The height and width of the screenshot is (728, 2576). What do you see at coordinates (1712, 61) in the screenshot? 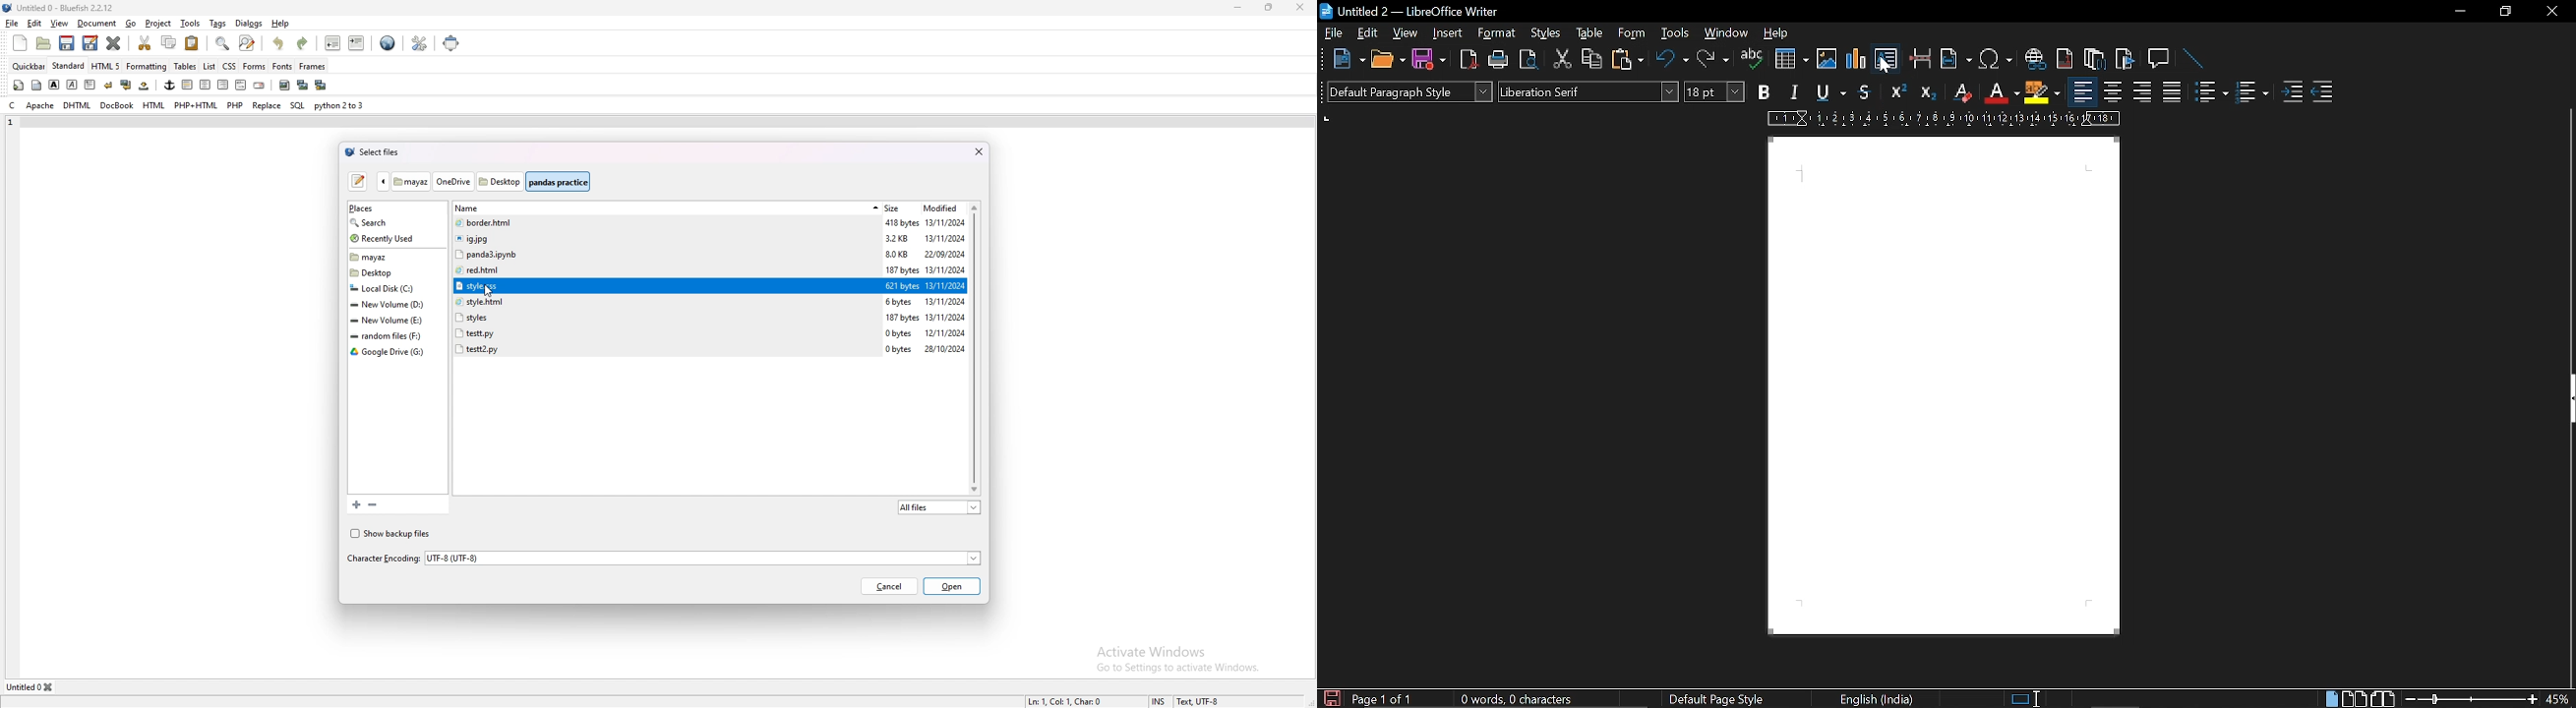
I see `redo` at bounding box center [1712, 61].